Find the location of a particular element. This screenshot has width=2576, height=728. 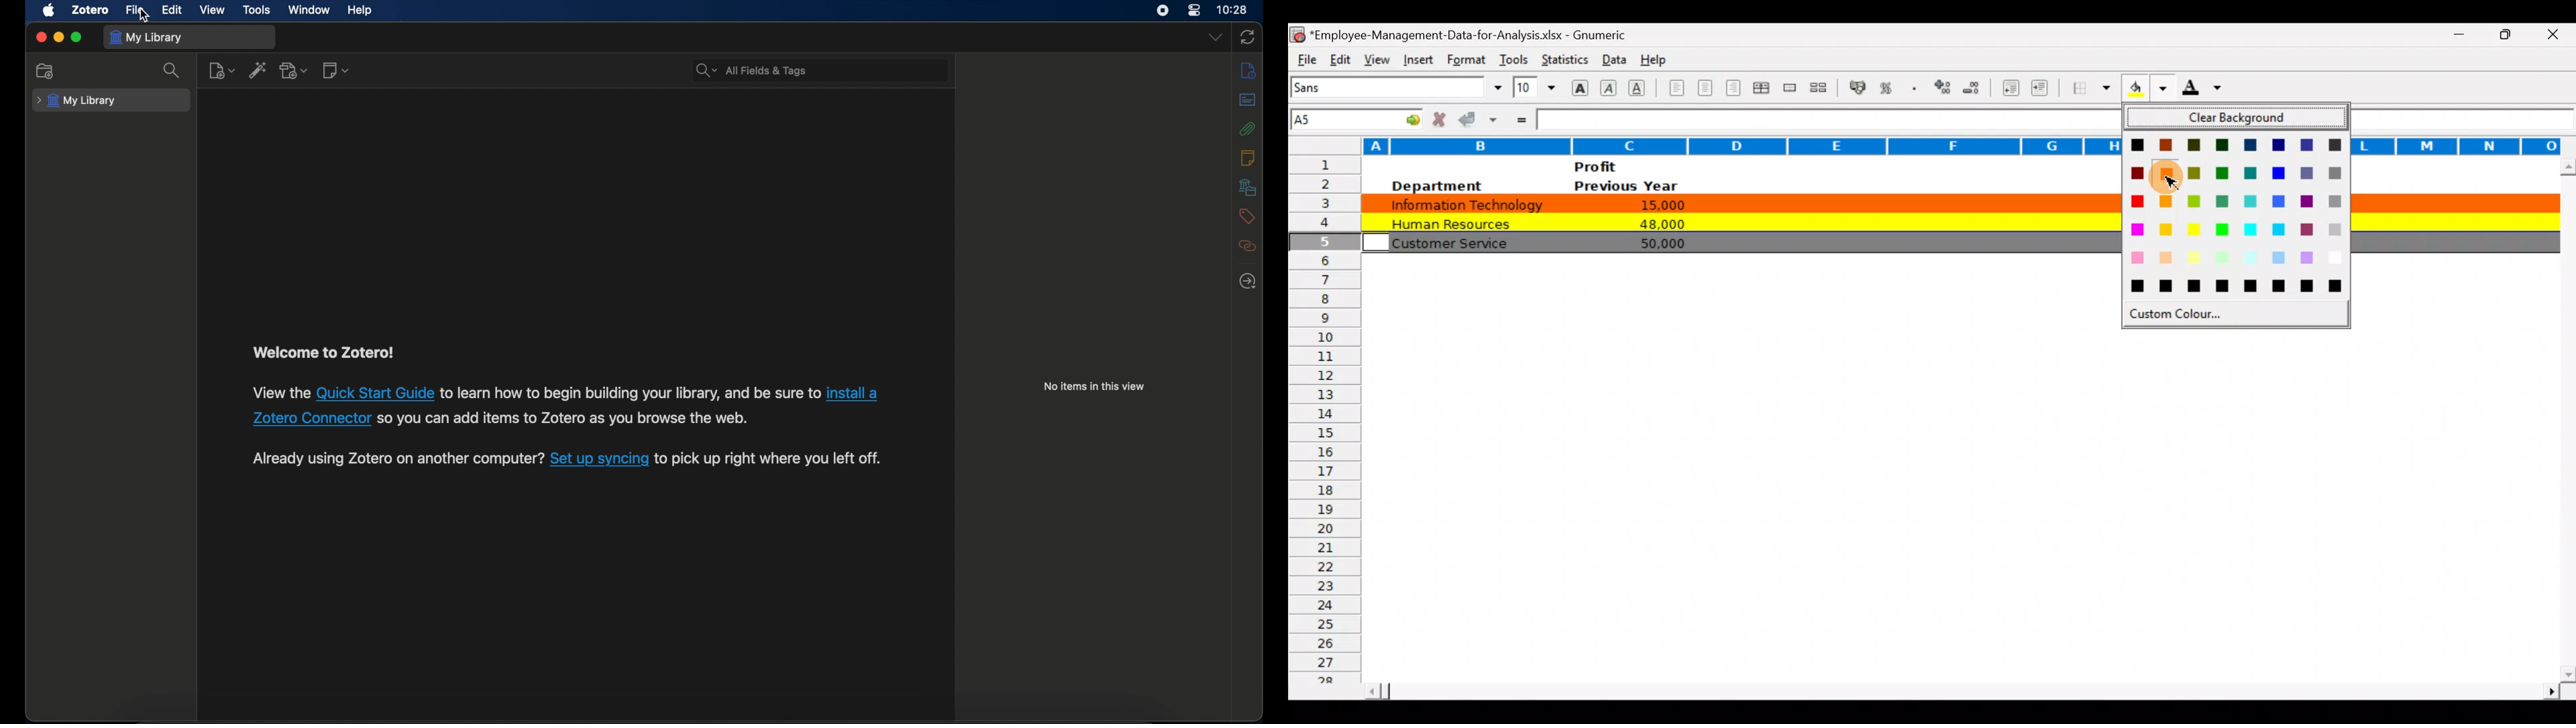

add attachments is located at coordinates (294, 70).